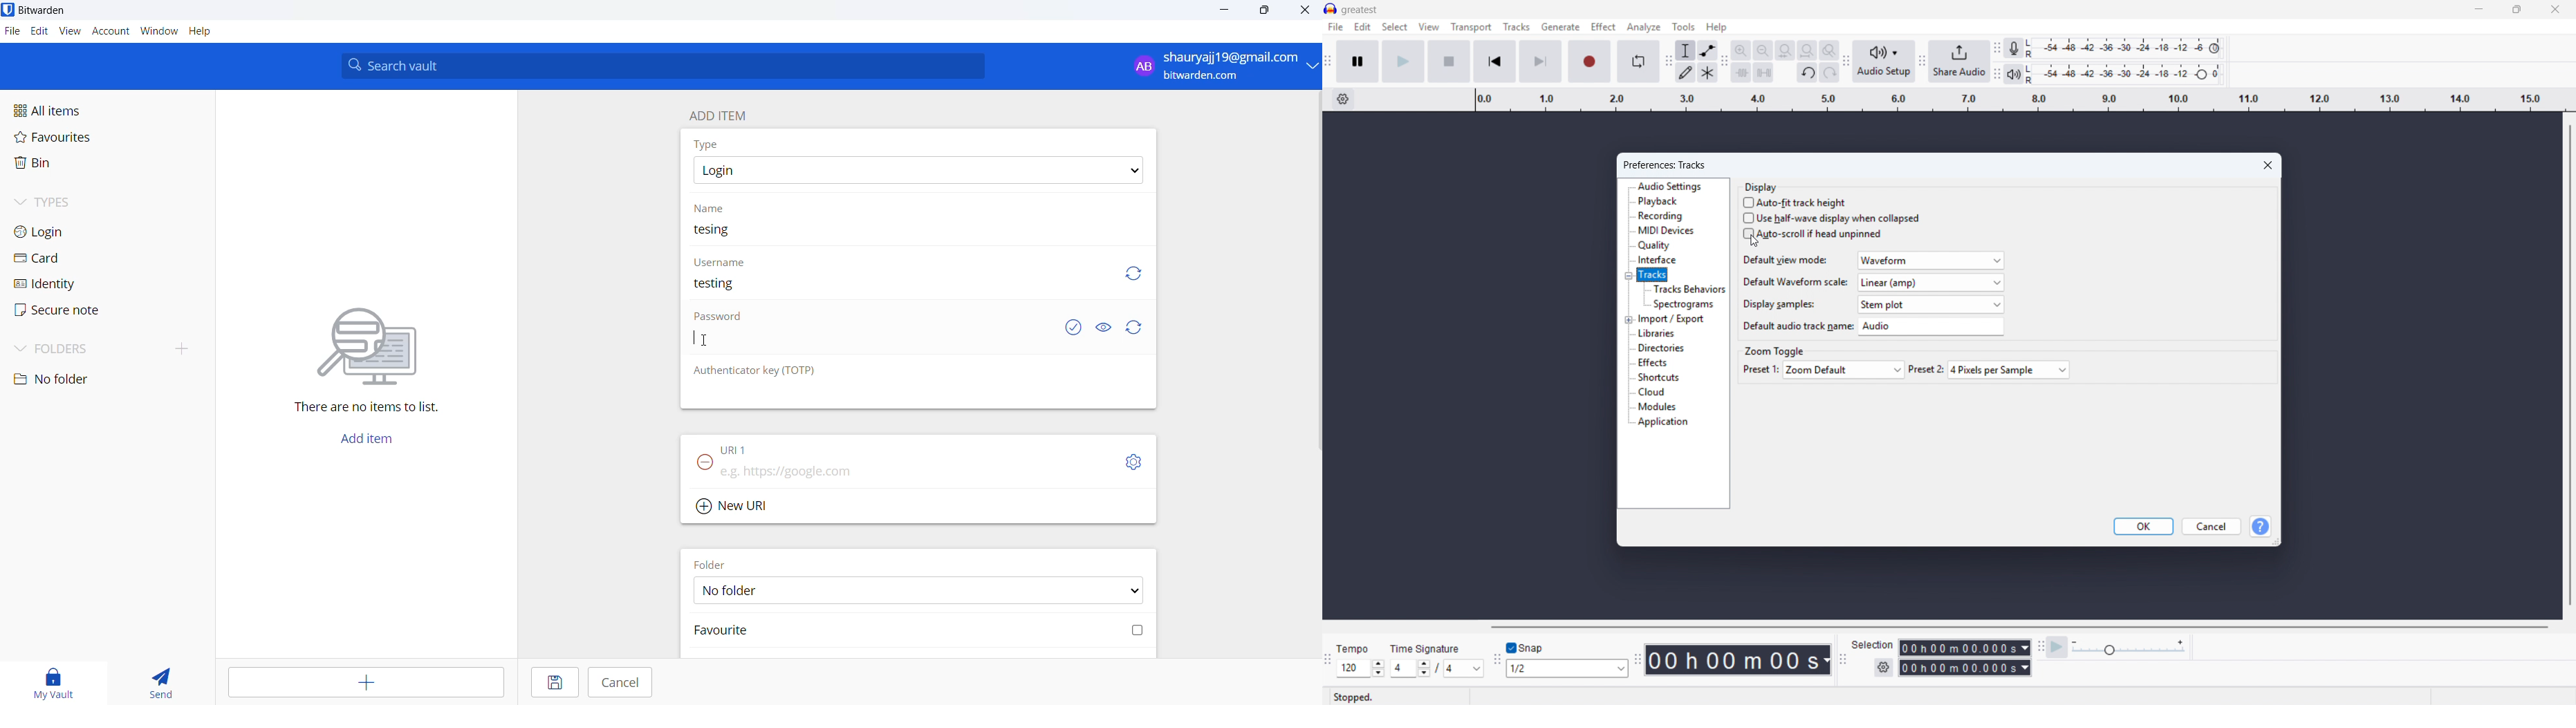 The image size is (2576, 728). Describe the element at coordinates (1716, 27) in the screenshot. I see `Help ` at that location.